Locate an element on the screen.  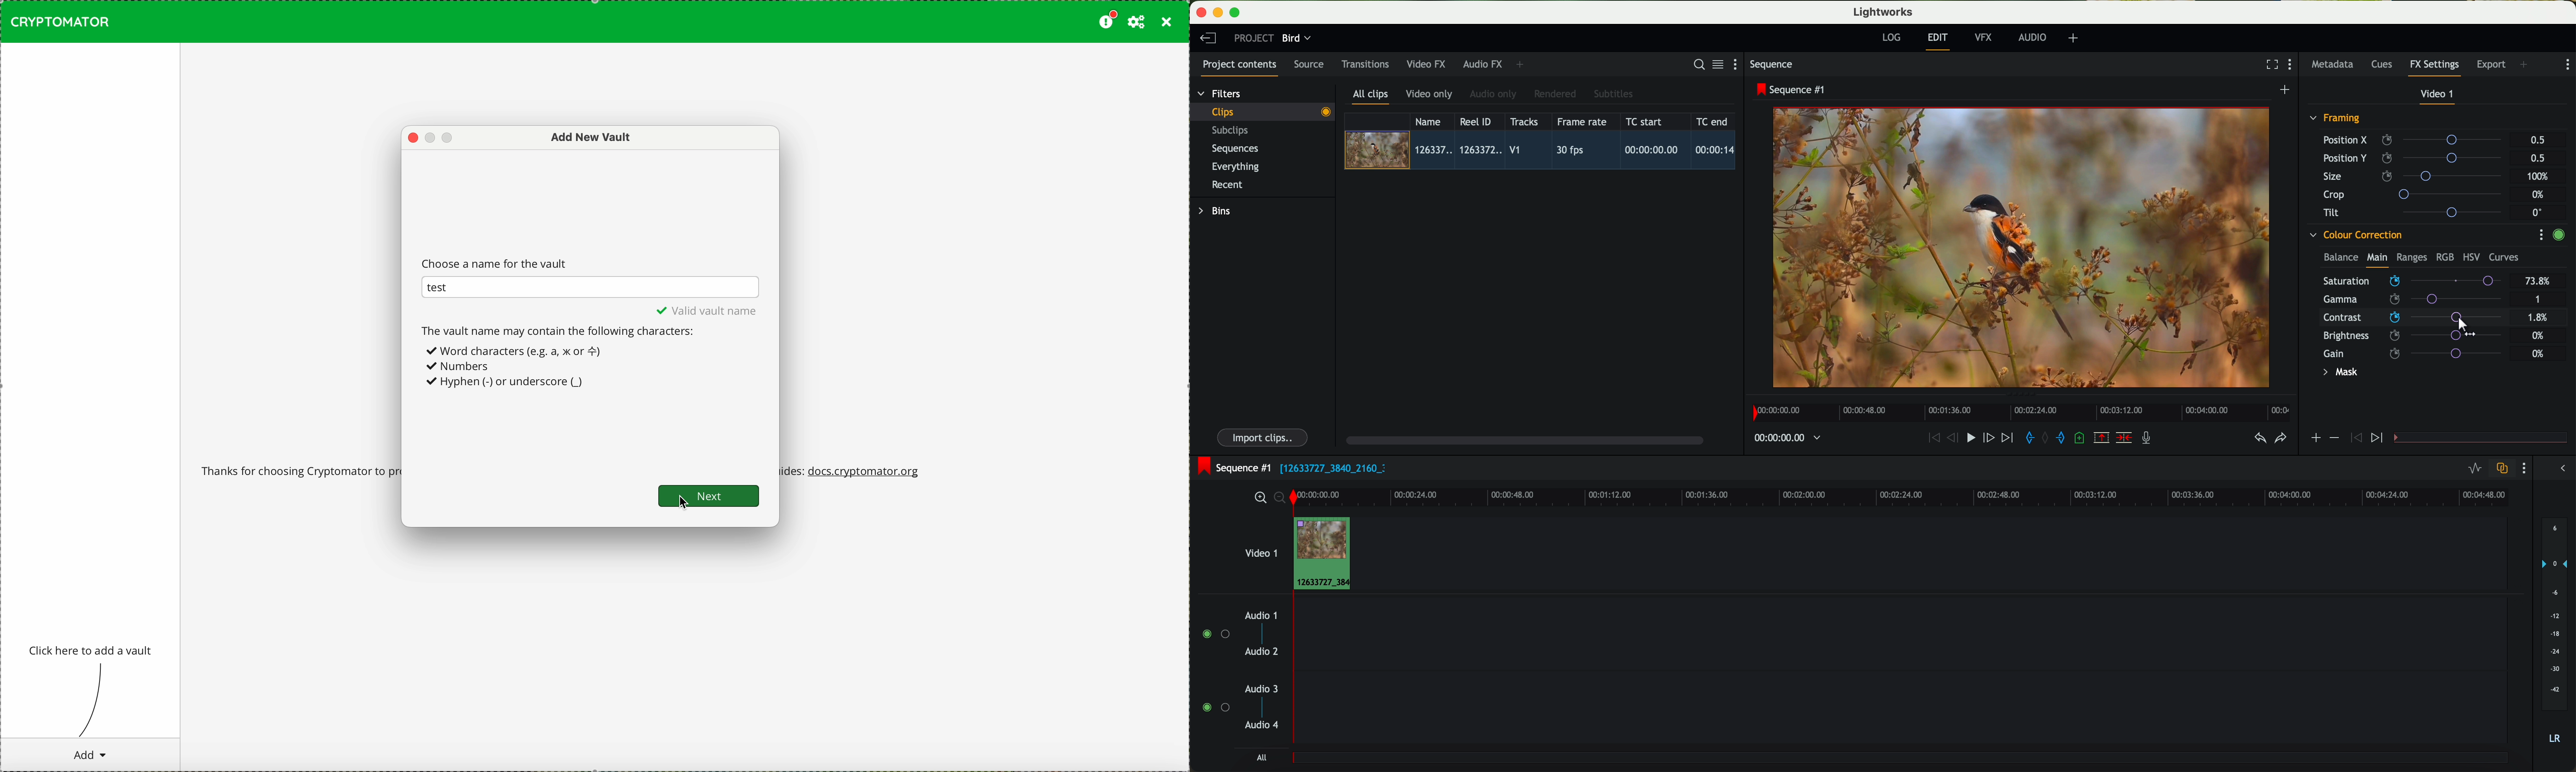
add, remove and create layouts is located at coordinates (2075, 38).